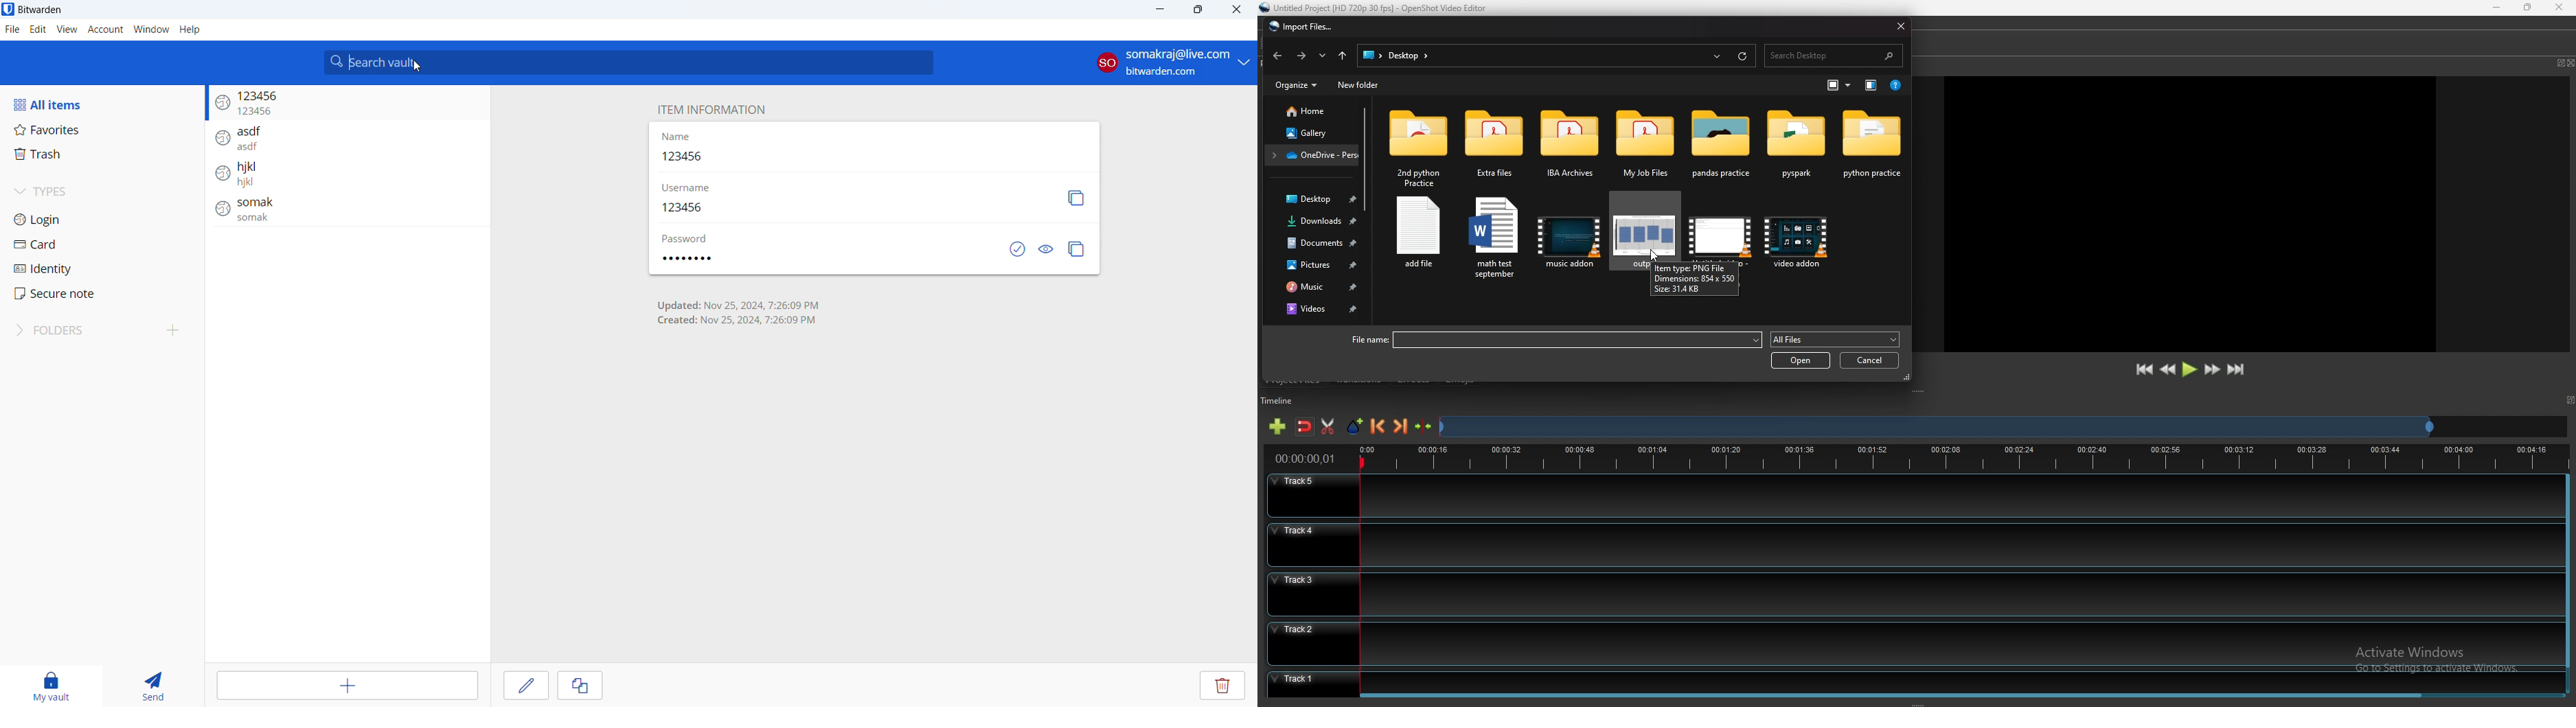 The image size is (2576, 728). I want to click on check if password has been exposed, so click(1019, 249).